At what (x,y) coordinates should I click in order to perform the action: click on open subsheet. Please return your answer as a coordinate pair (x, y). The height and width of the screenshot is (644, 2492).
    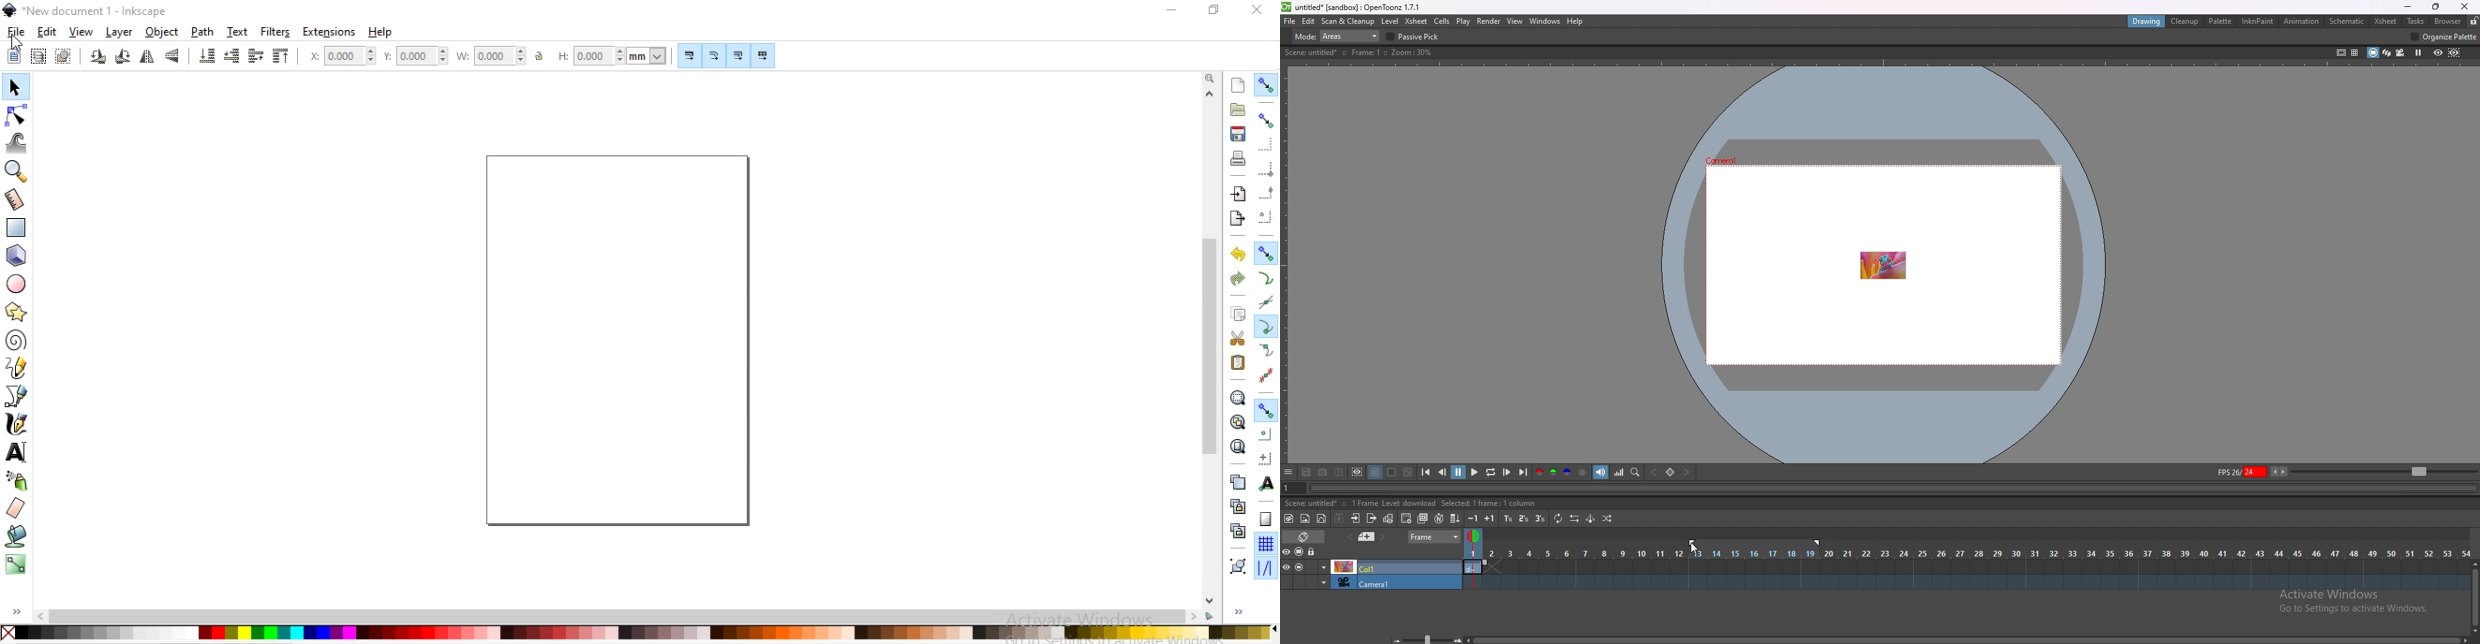
    Looking at the image, I should click on (1356, 518).